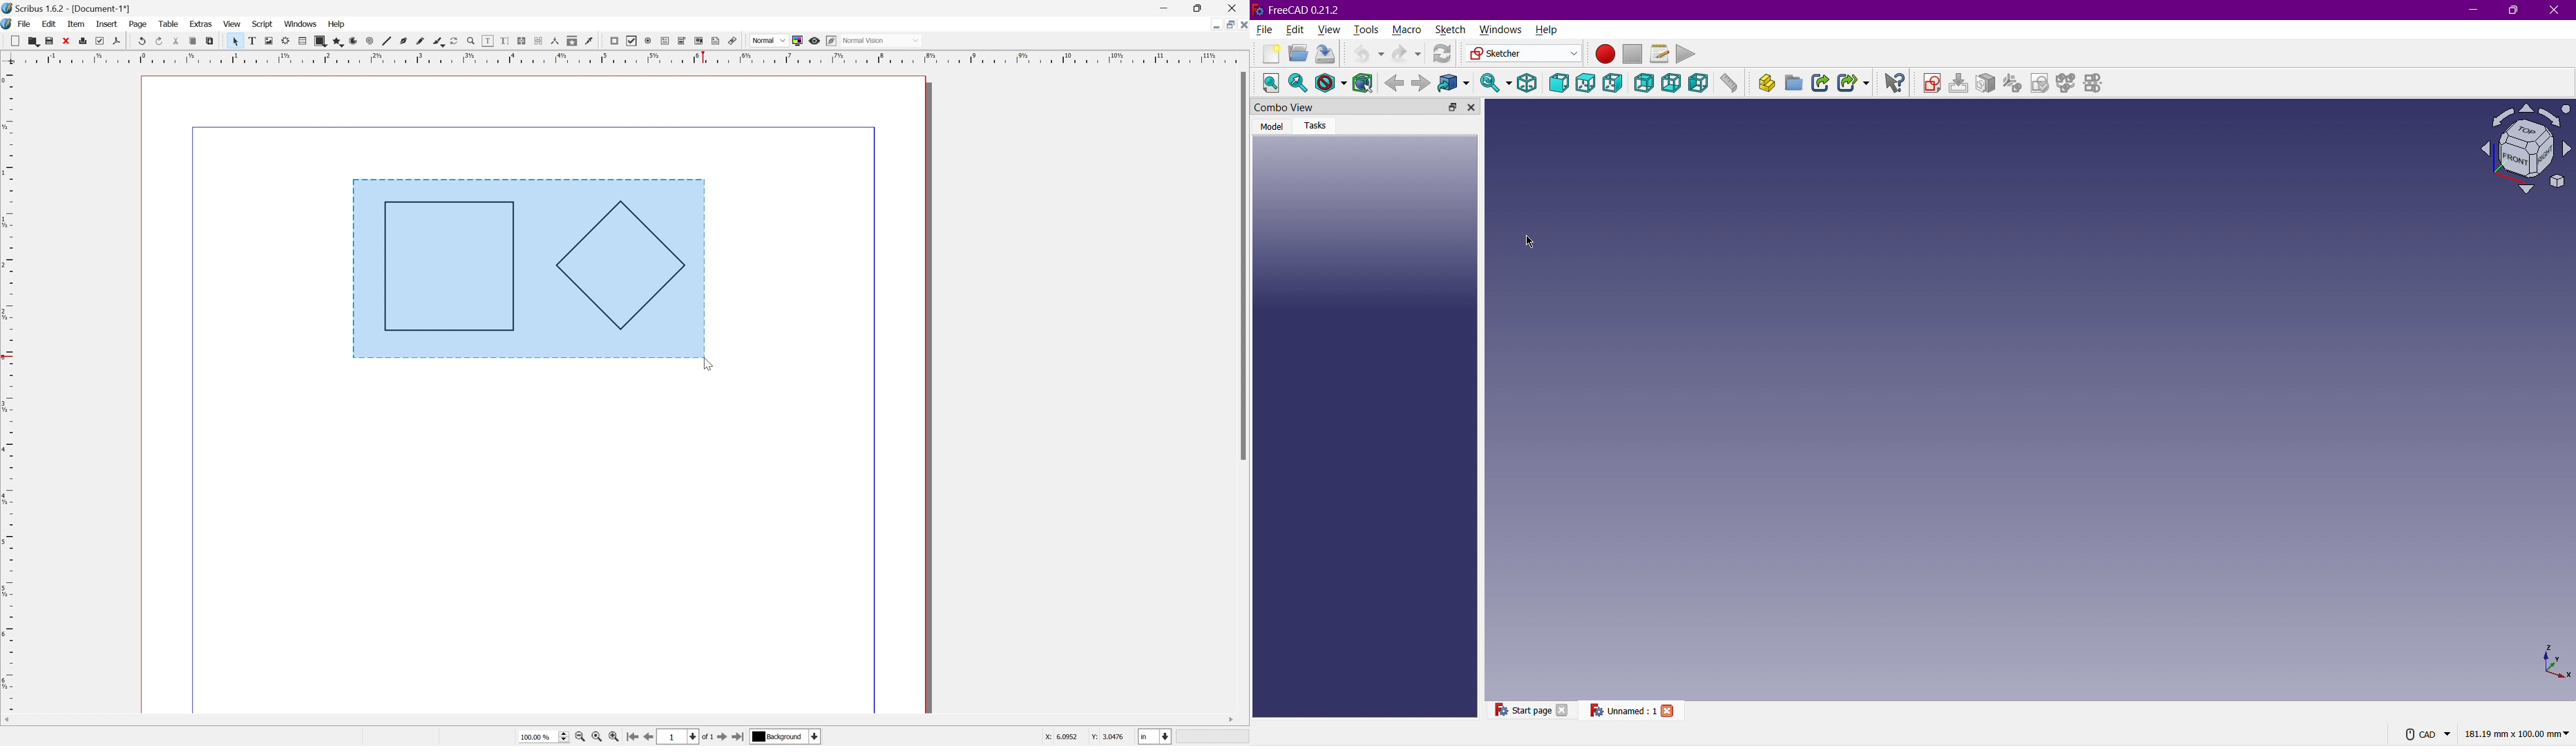  I want to click on Text annotation, so click(715, 41).